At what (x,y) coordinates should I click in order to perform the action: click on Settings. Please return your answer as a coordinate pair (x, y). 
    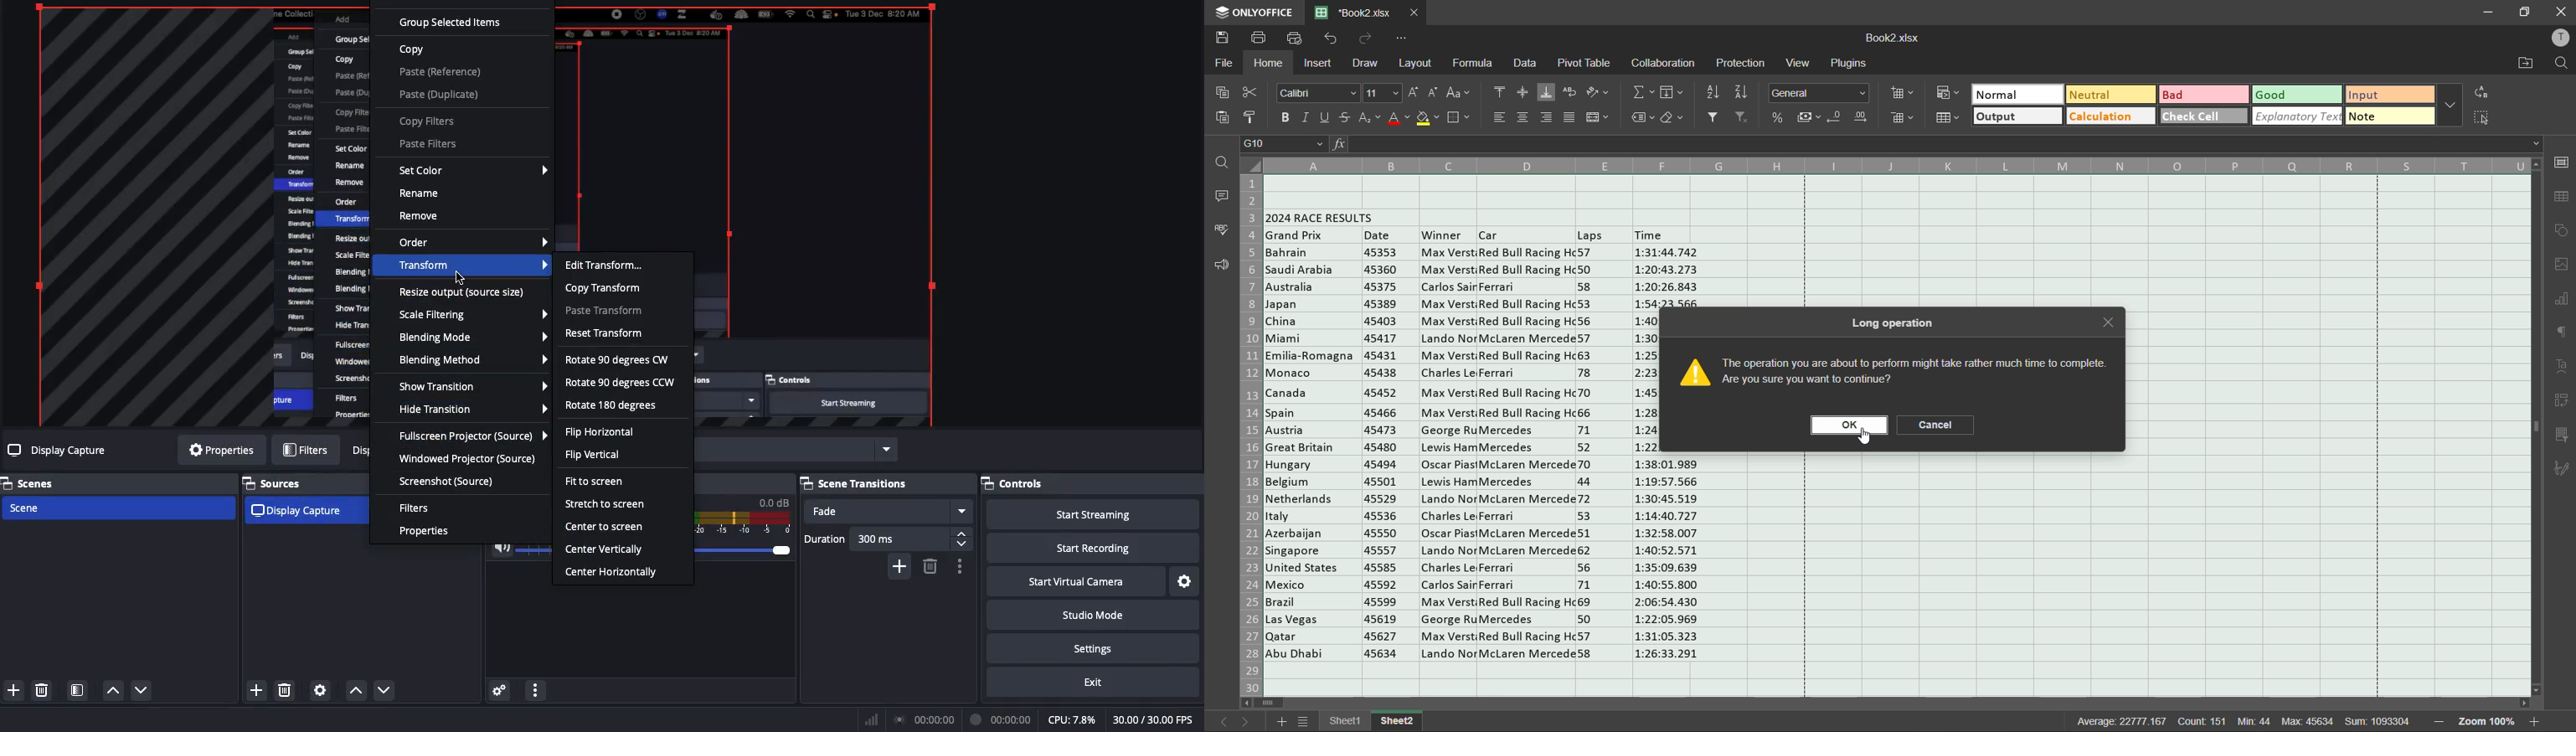
    Looking at the image, I should click on (1185, 581).